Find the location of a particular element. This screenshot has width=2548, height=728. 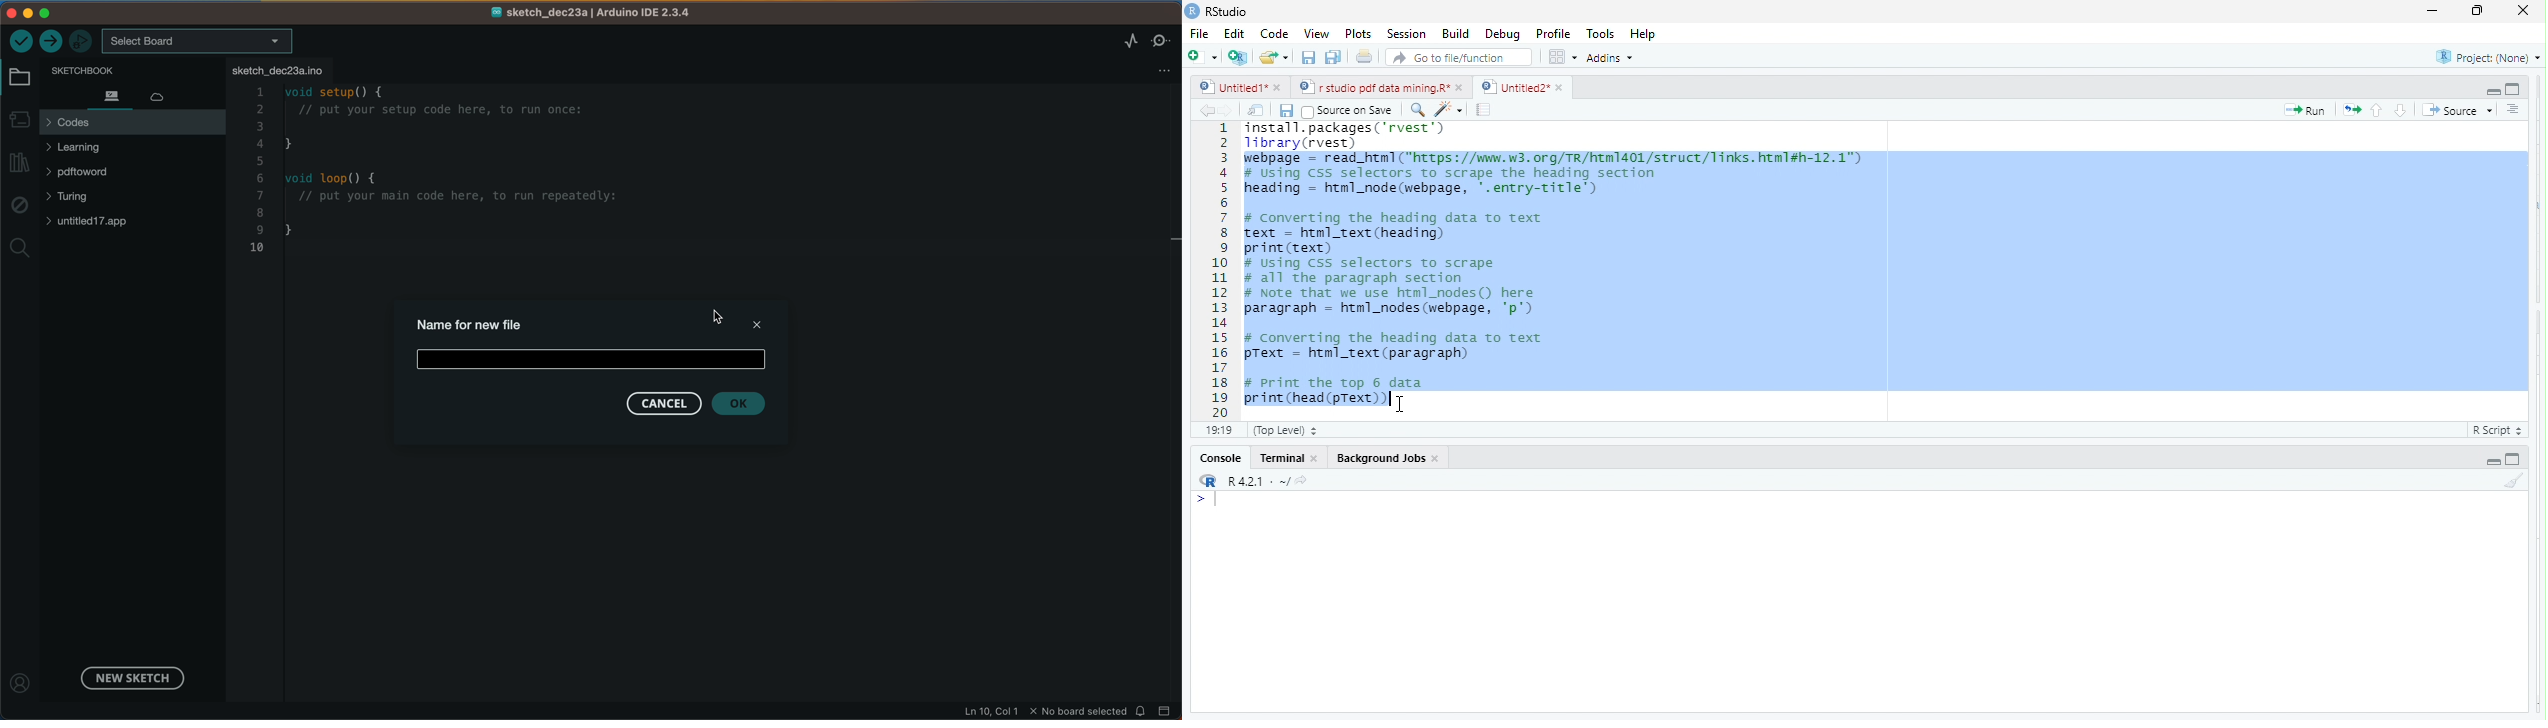

go forward to the next source location is located at coordinates (1230, 112).